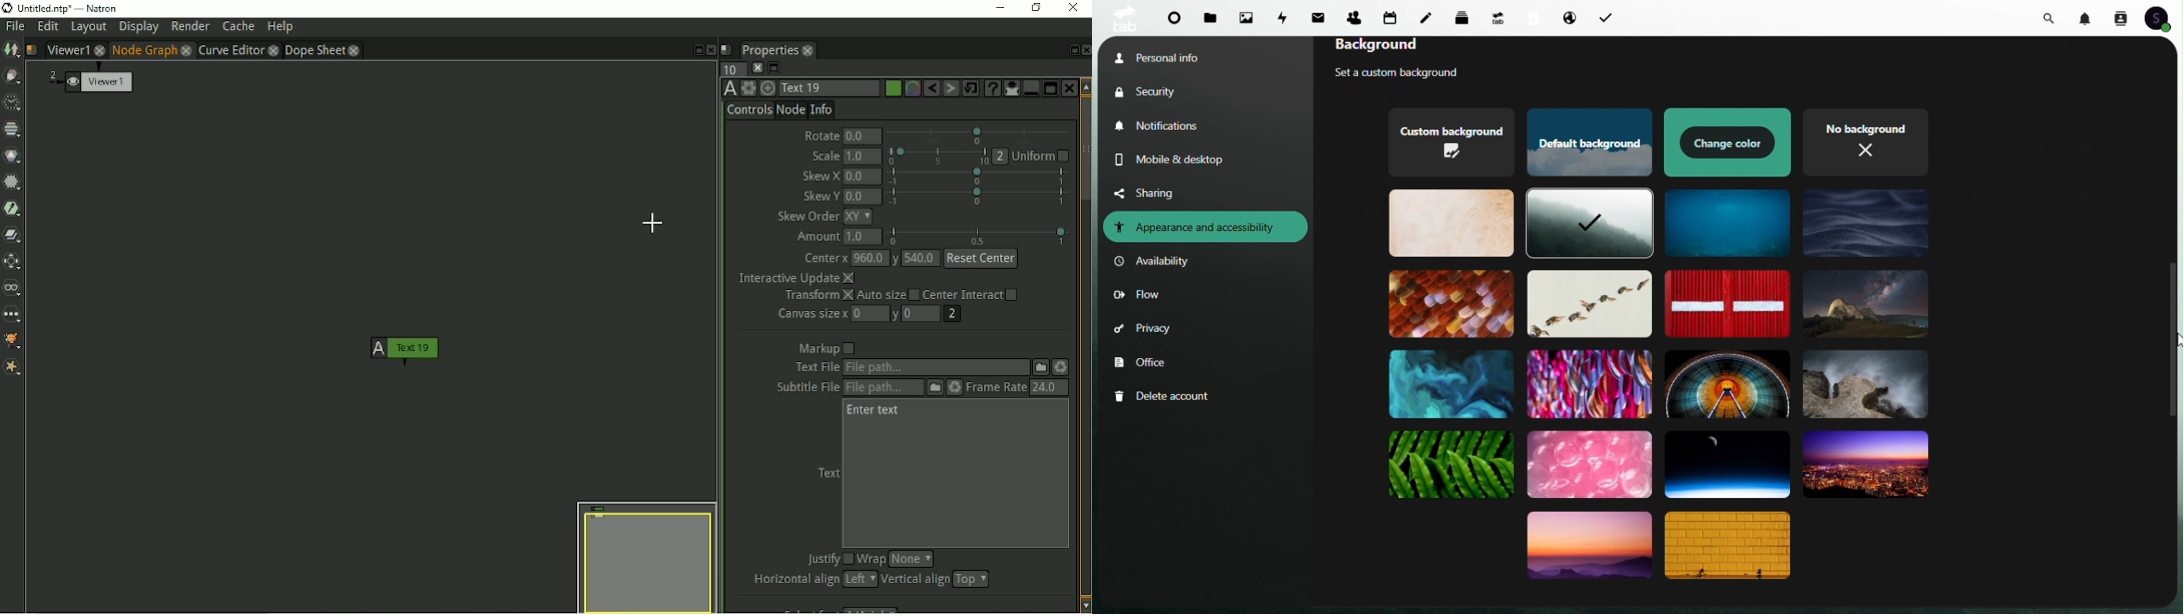 The image size is (2184, 616). Describe the element at coordinates (1144, 363) in the screenshot. I see `Office` at that location.